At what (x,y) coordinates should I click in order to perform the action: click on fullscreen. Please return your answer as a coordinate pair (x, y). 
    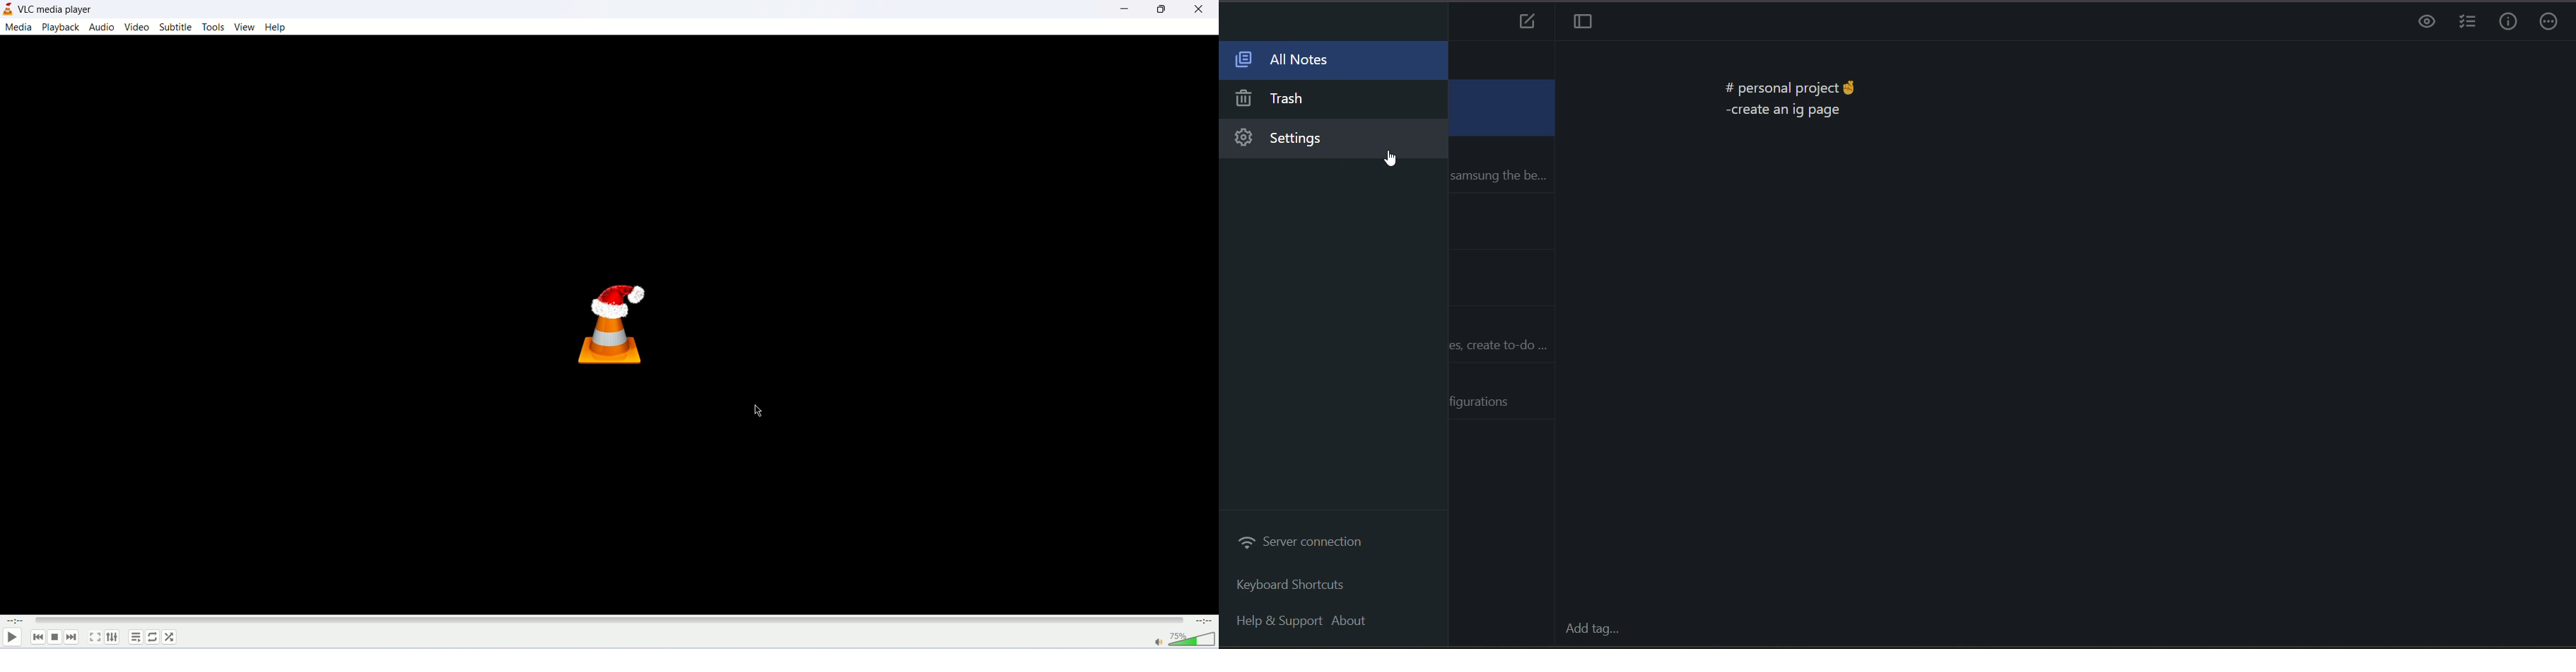
    Looking at the image, I should click on (94, 637).